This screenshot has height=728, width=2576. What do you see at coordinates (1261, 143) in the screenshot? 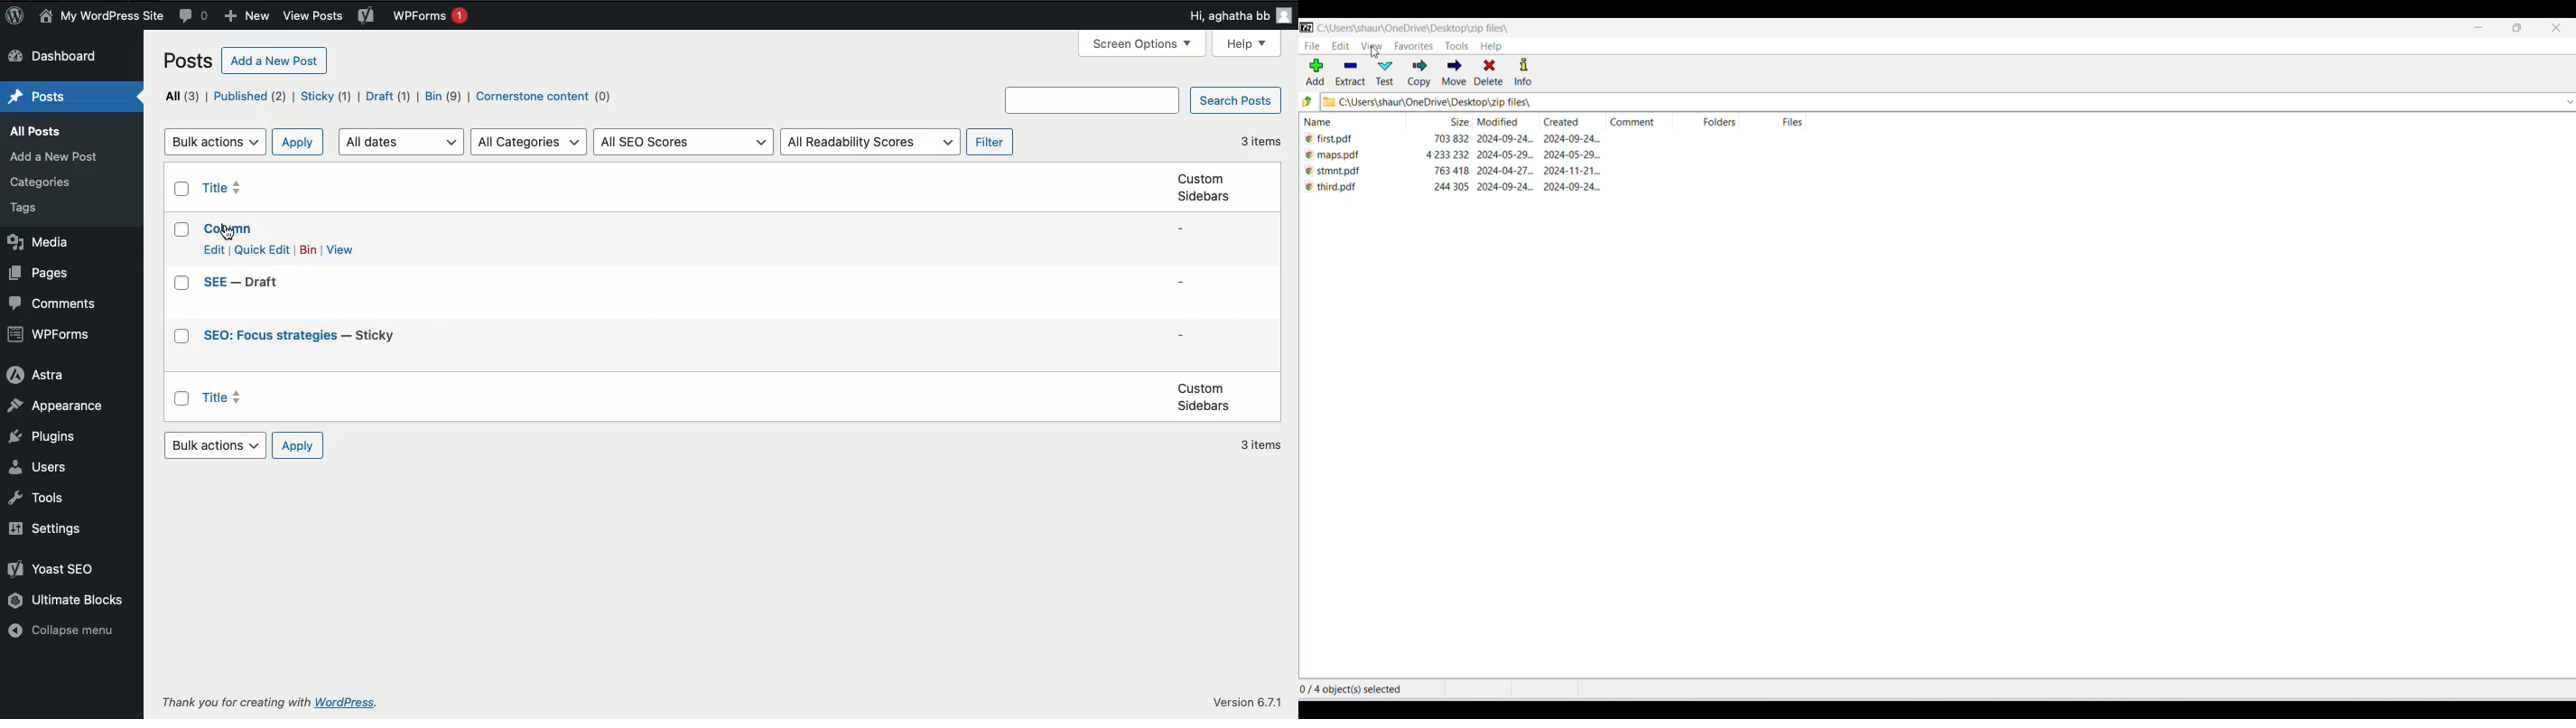
I see `3 items` at bounding box center [1261, 143].